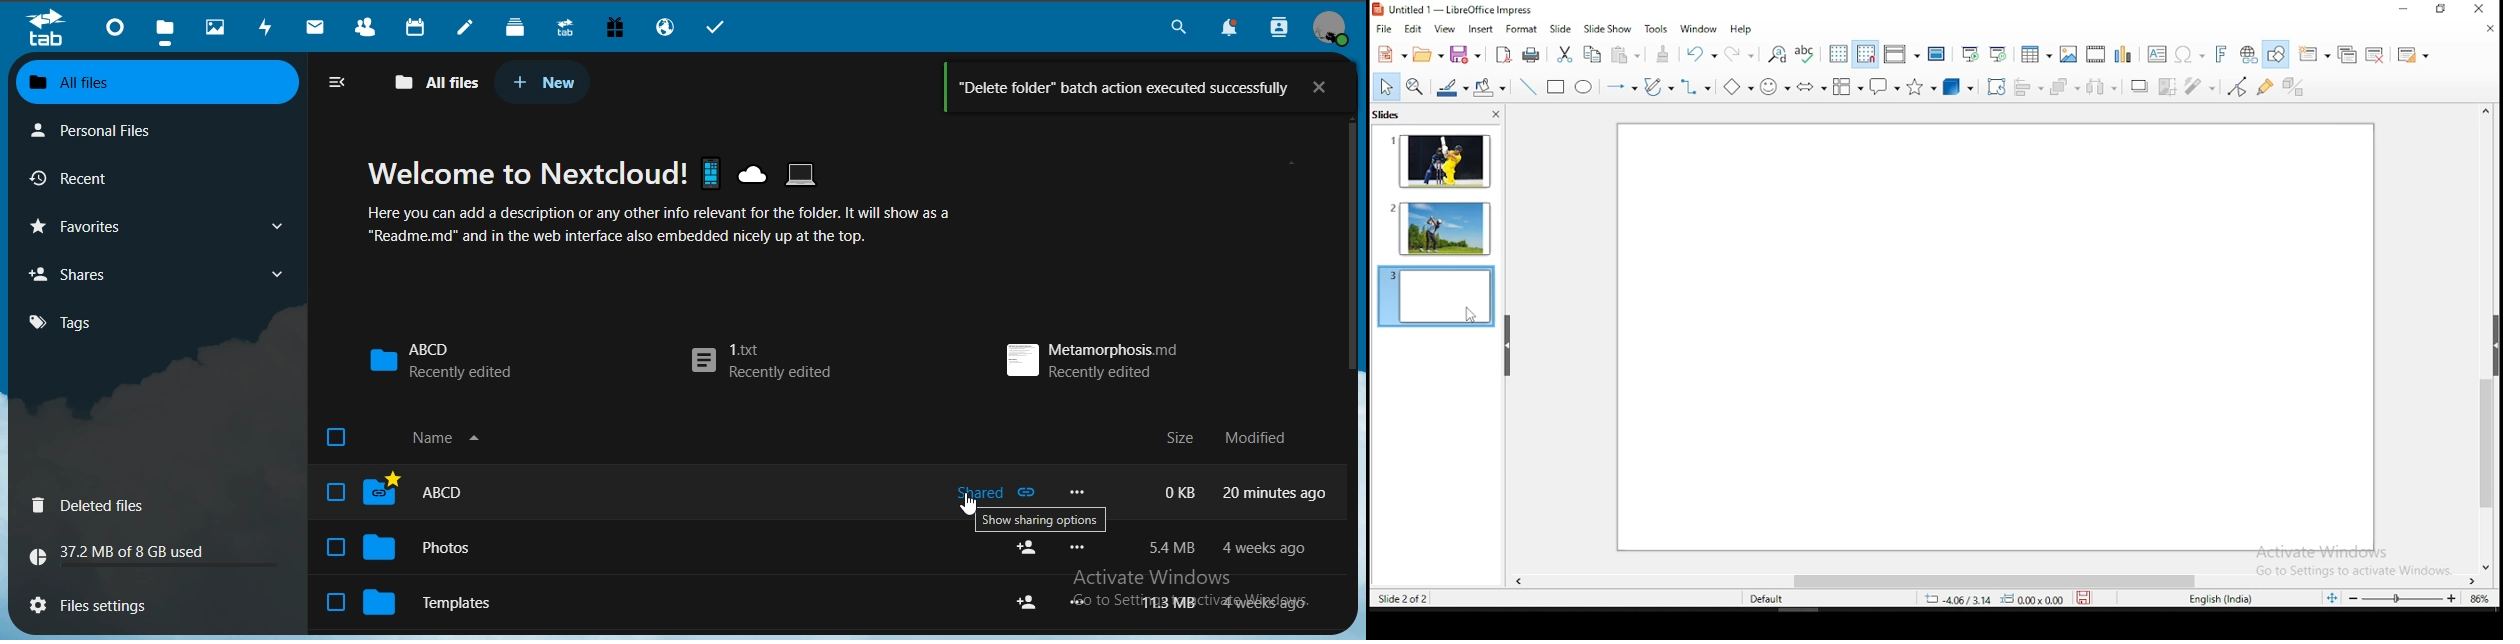  I want to click on notes, so click(469, 28).